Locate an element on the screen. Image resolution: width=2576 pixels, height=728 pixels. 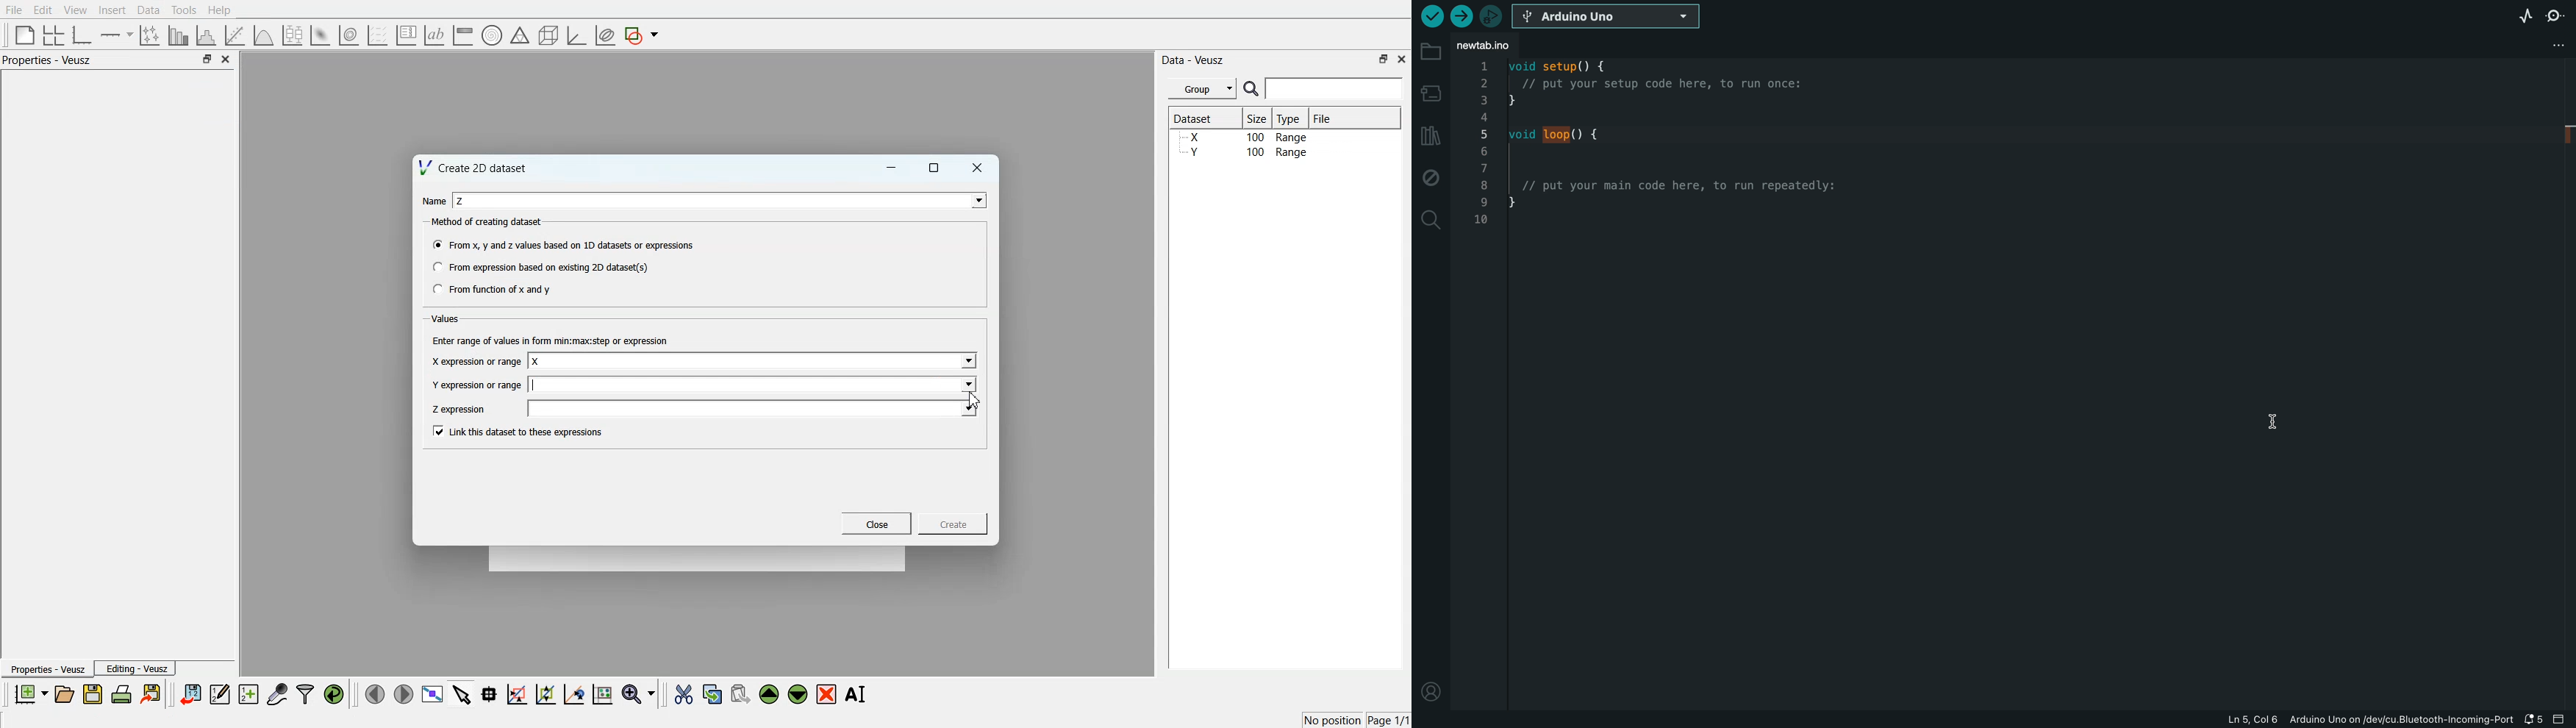
Create new dataset for ranging is located at coordinates (248, 694).